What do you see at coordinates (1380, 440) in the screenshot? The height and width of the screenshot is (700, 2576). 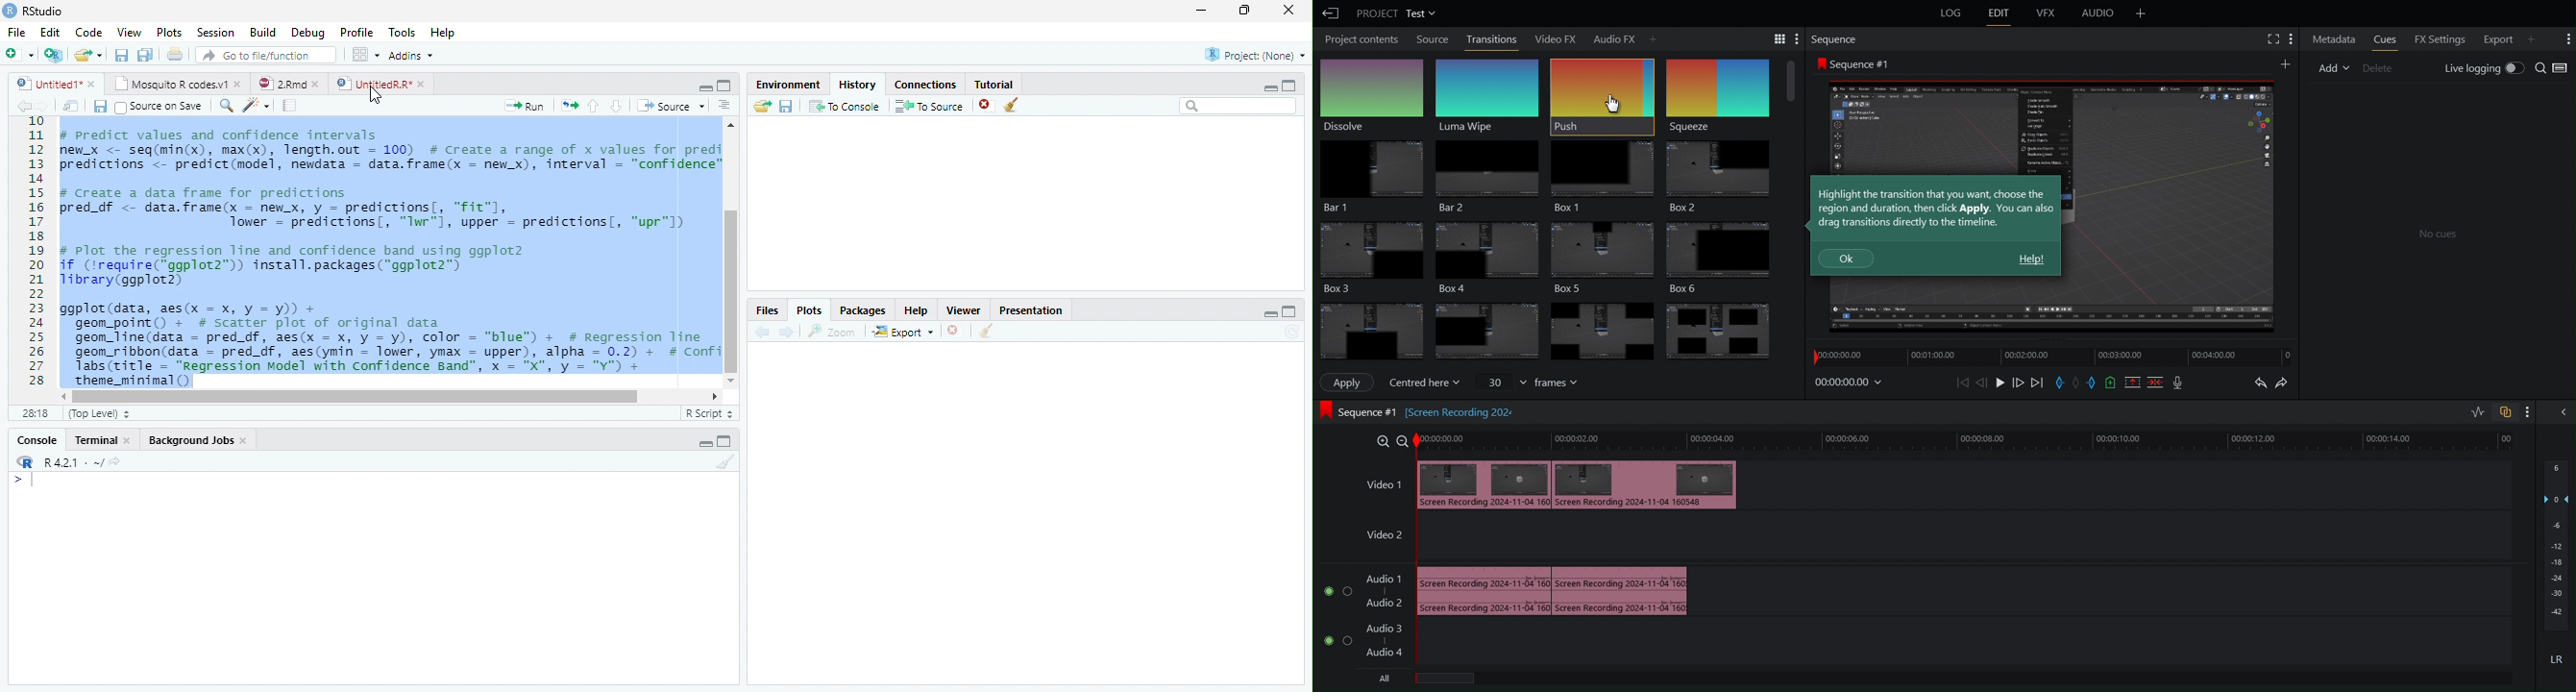 I see `Zoom in` at bounding box center [1380, 440].